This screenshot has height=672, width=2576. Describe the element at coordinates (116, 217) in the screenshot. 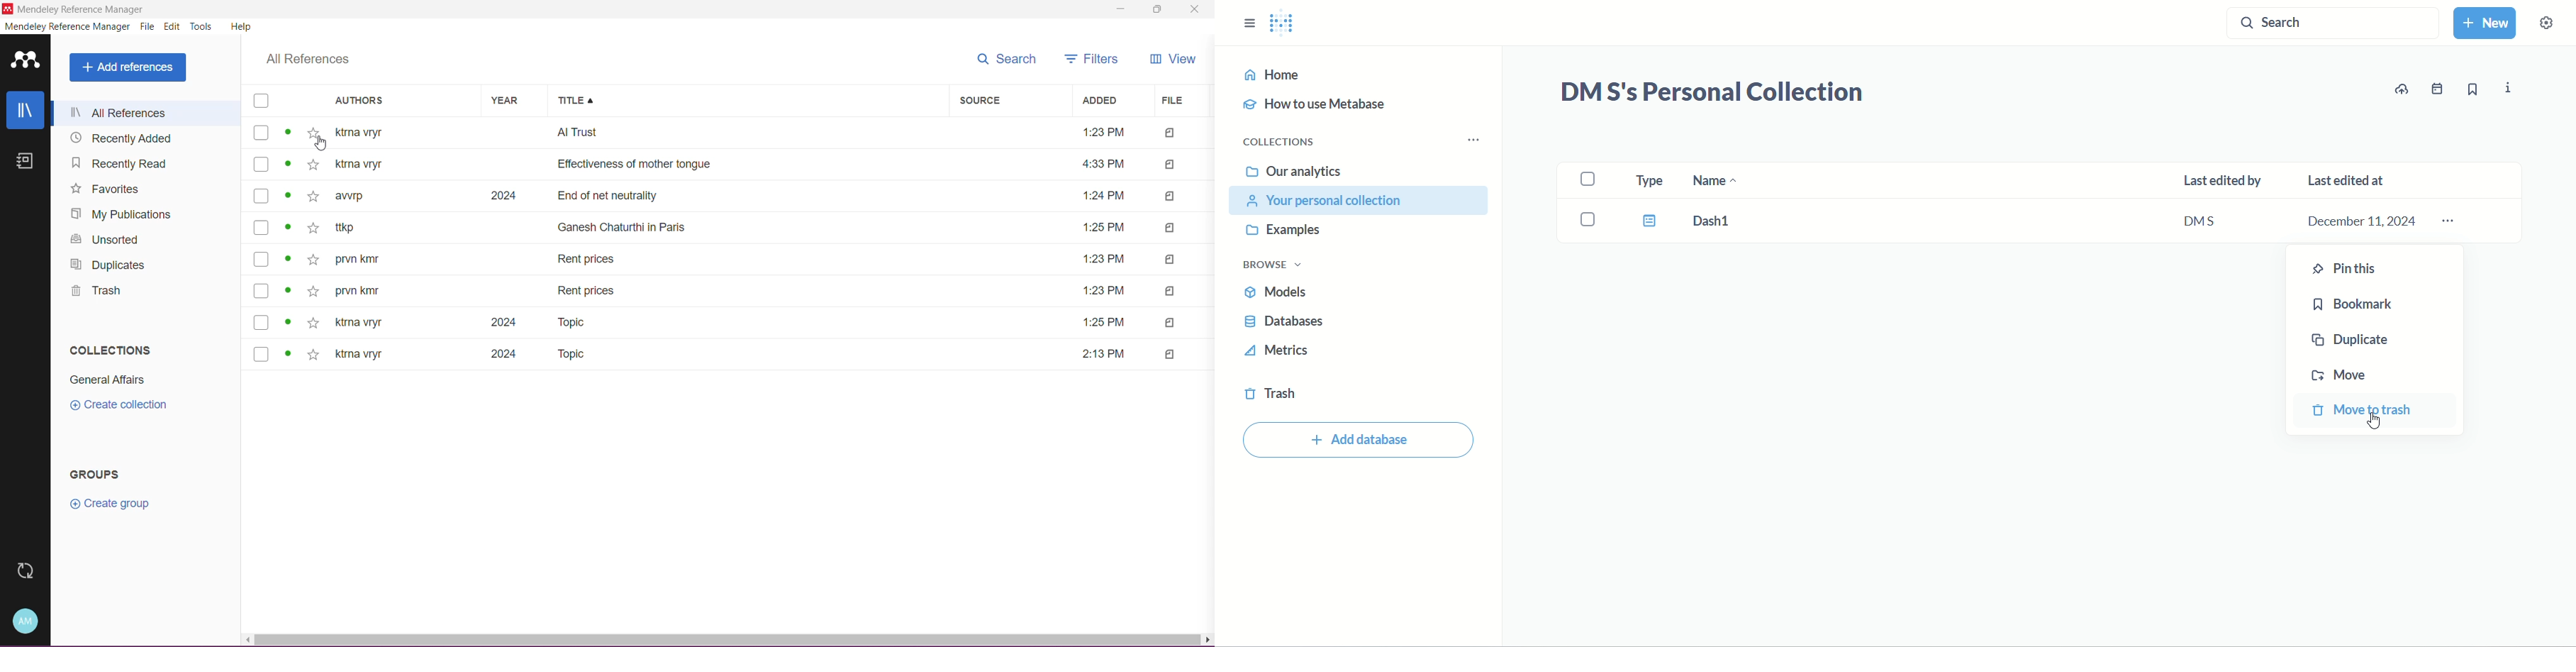

I see `My Publications` at that location.